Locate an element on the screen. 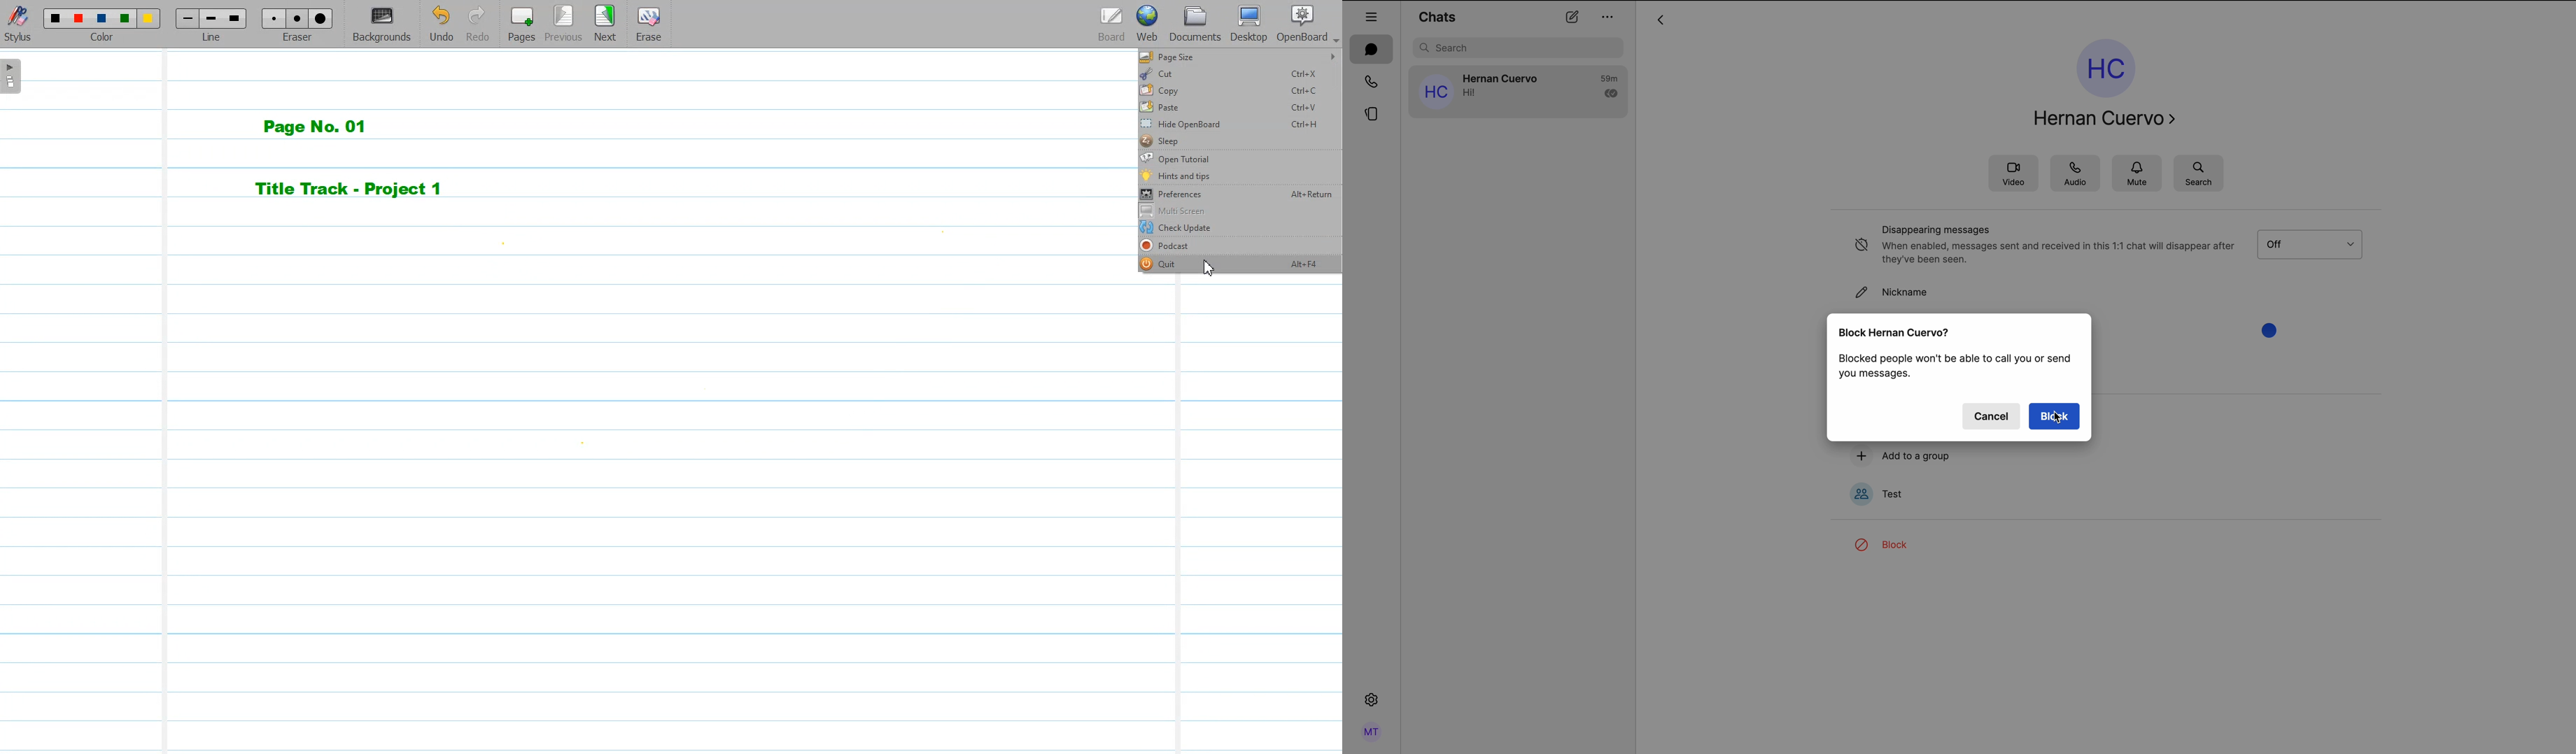  cancel button is located at coordinates (1992, 416).